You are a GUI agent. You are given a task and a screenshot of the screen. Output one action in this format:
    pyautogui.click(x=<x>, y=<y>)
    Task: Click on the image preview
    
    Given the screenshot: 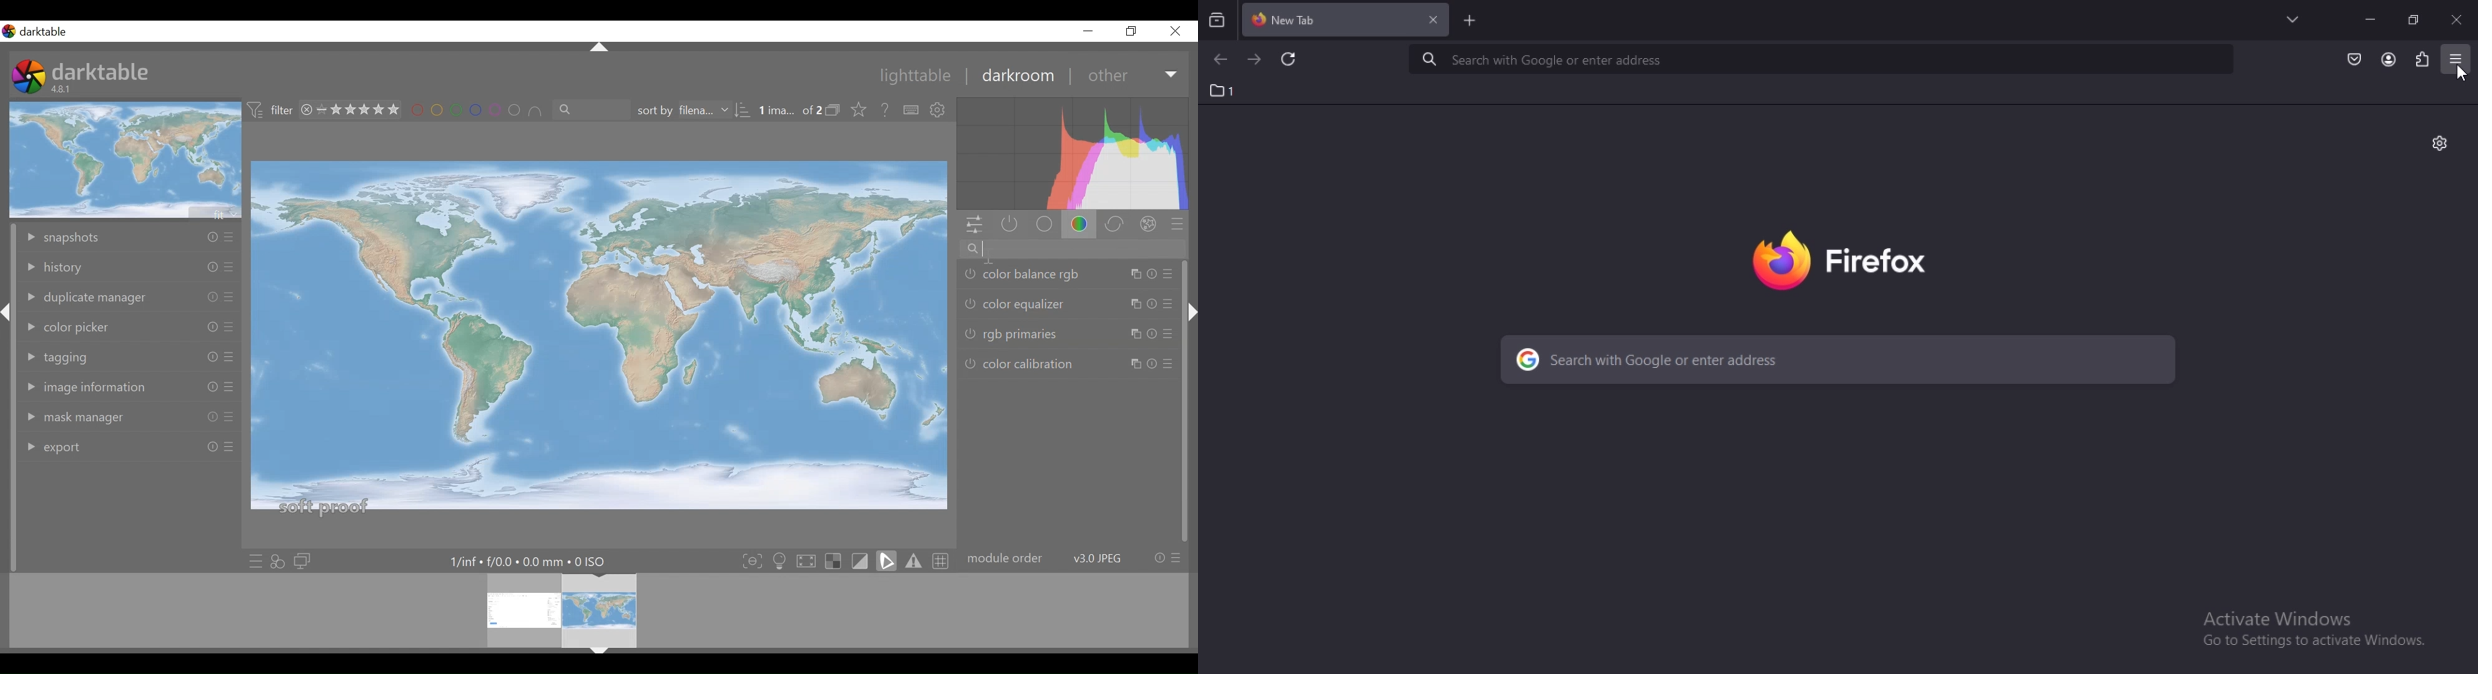 What is the action you would take?
    pyautogui.click(x=127, y=159)
    